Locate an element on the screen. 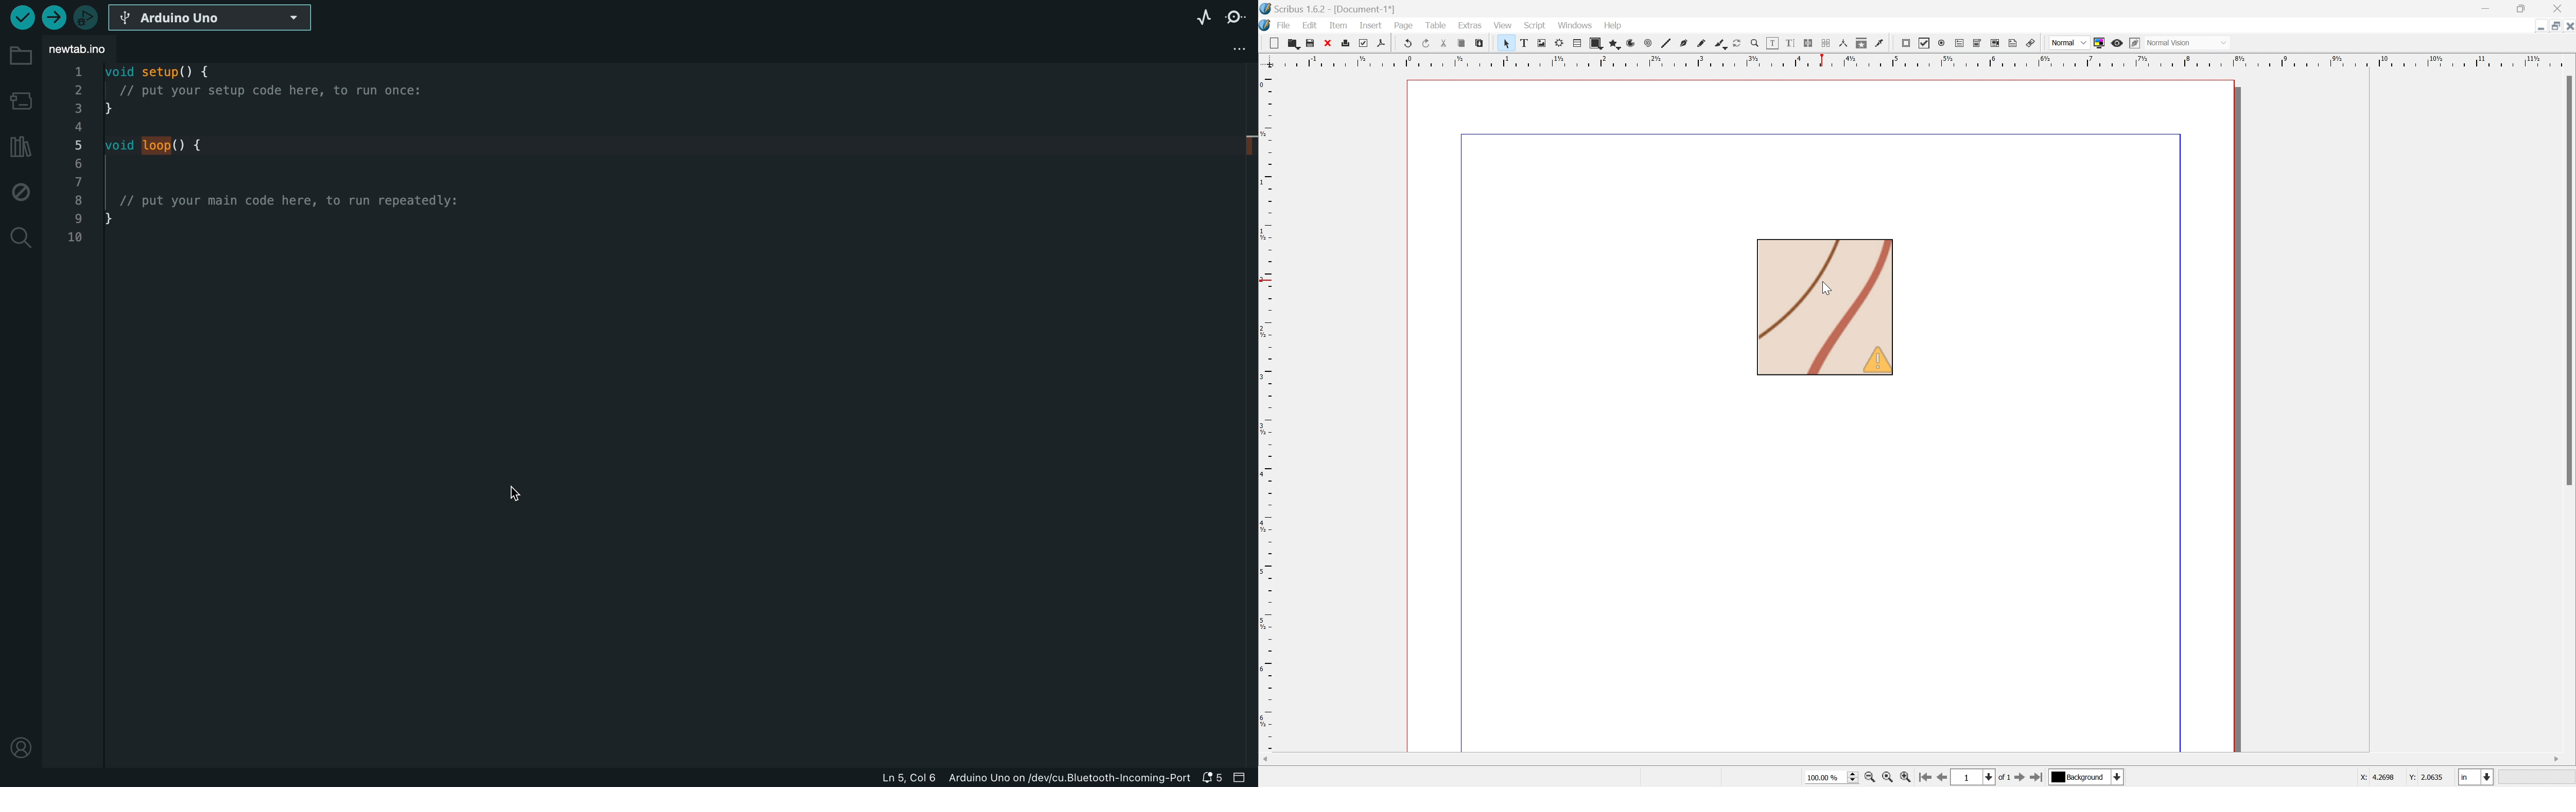 The width and height of the screenshot is (2576, 812). Select the current player is located at coordinates (2085, 779).